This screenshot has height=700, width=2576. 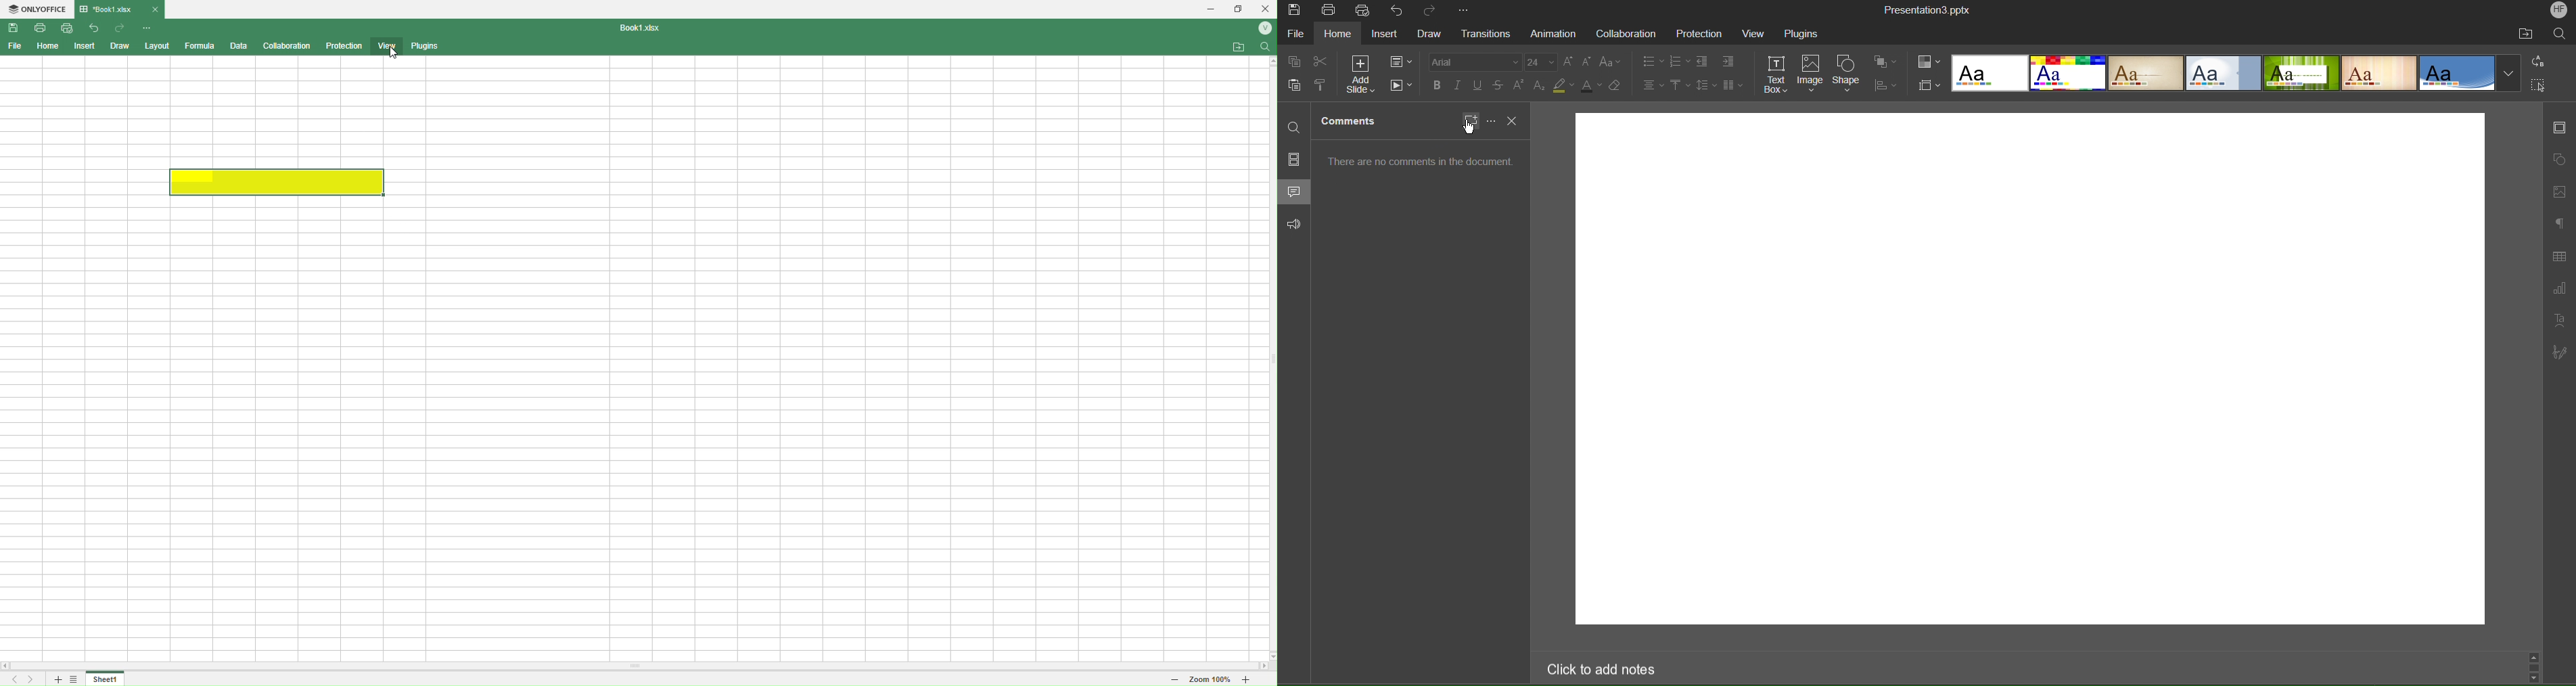 I want to click on Text Art, so click(x=2559, y=321).